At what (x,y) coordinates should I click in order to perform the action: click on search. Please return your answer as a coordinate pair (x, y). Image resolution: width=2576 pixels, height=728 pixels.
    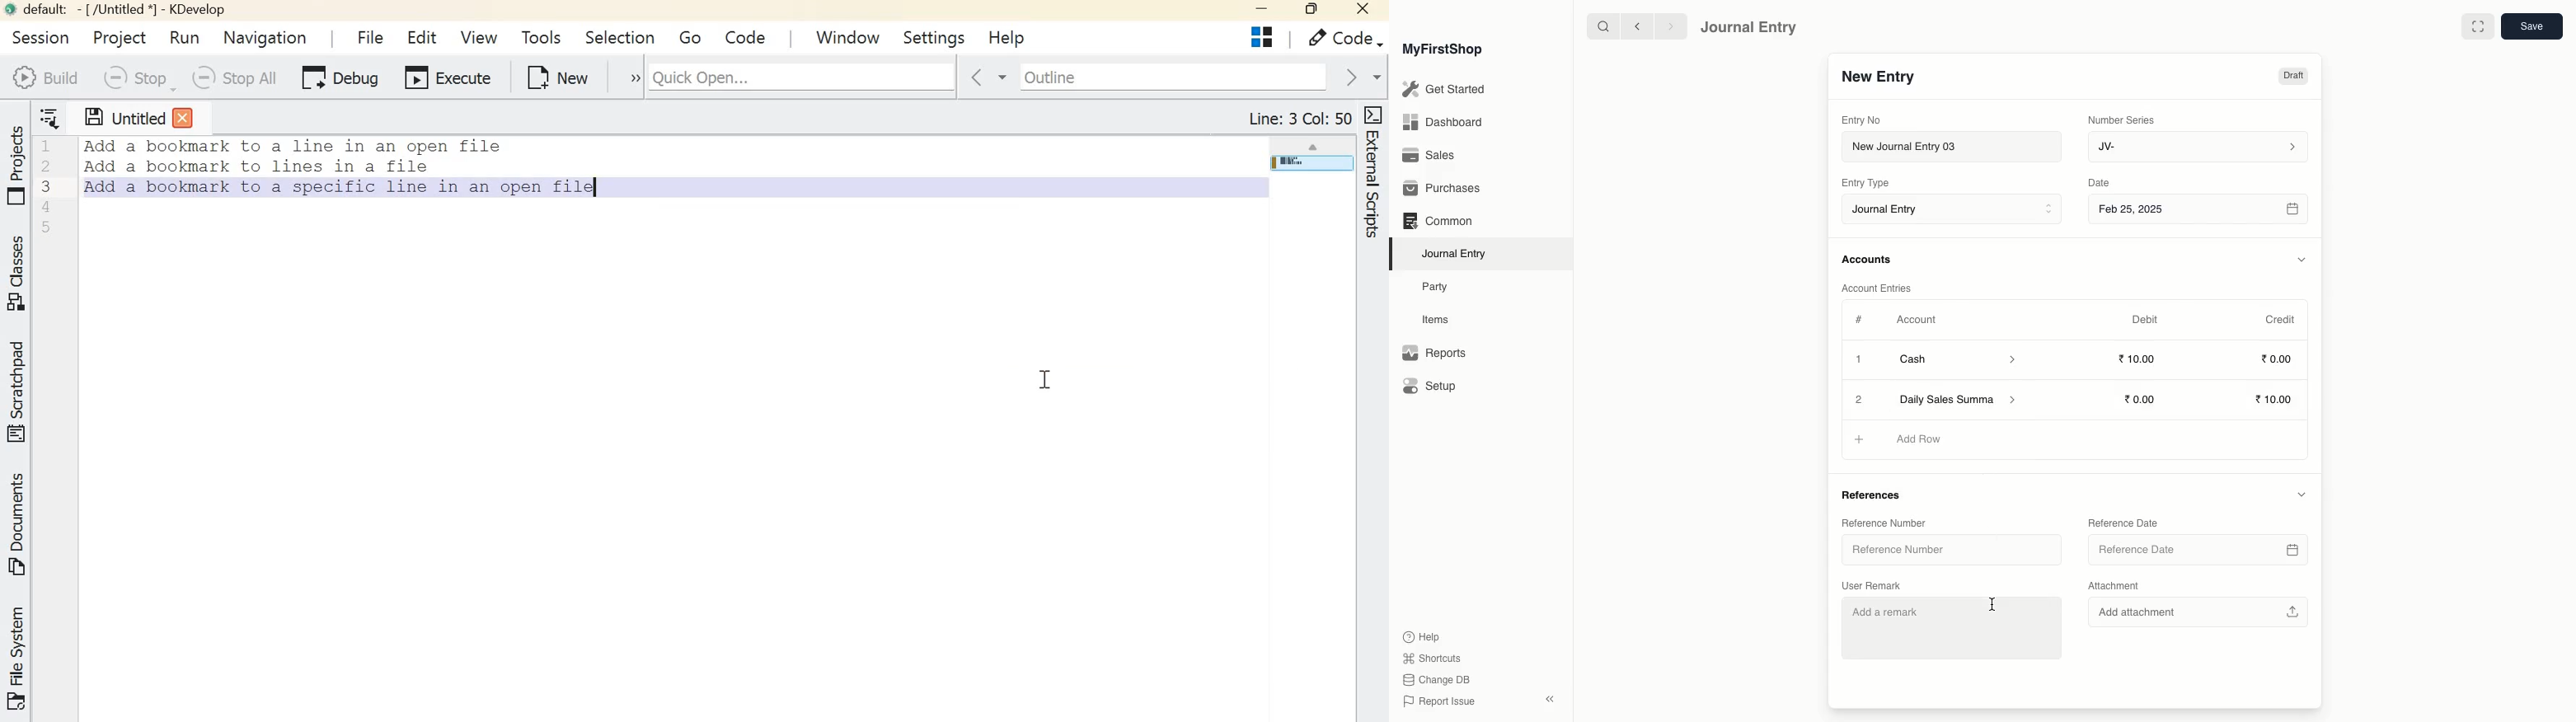
    Looking at the image, I should click on (1599, 26).